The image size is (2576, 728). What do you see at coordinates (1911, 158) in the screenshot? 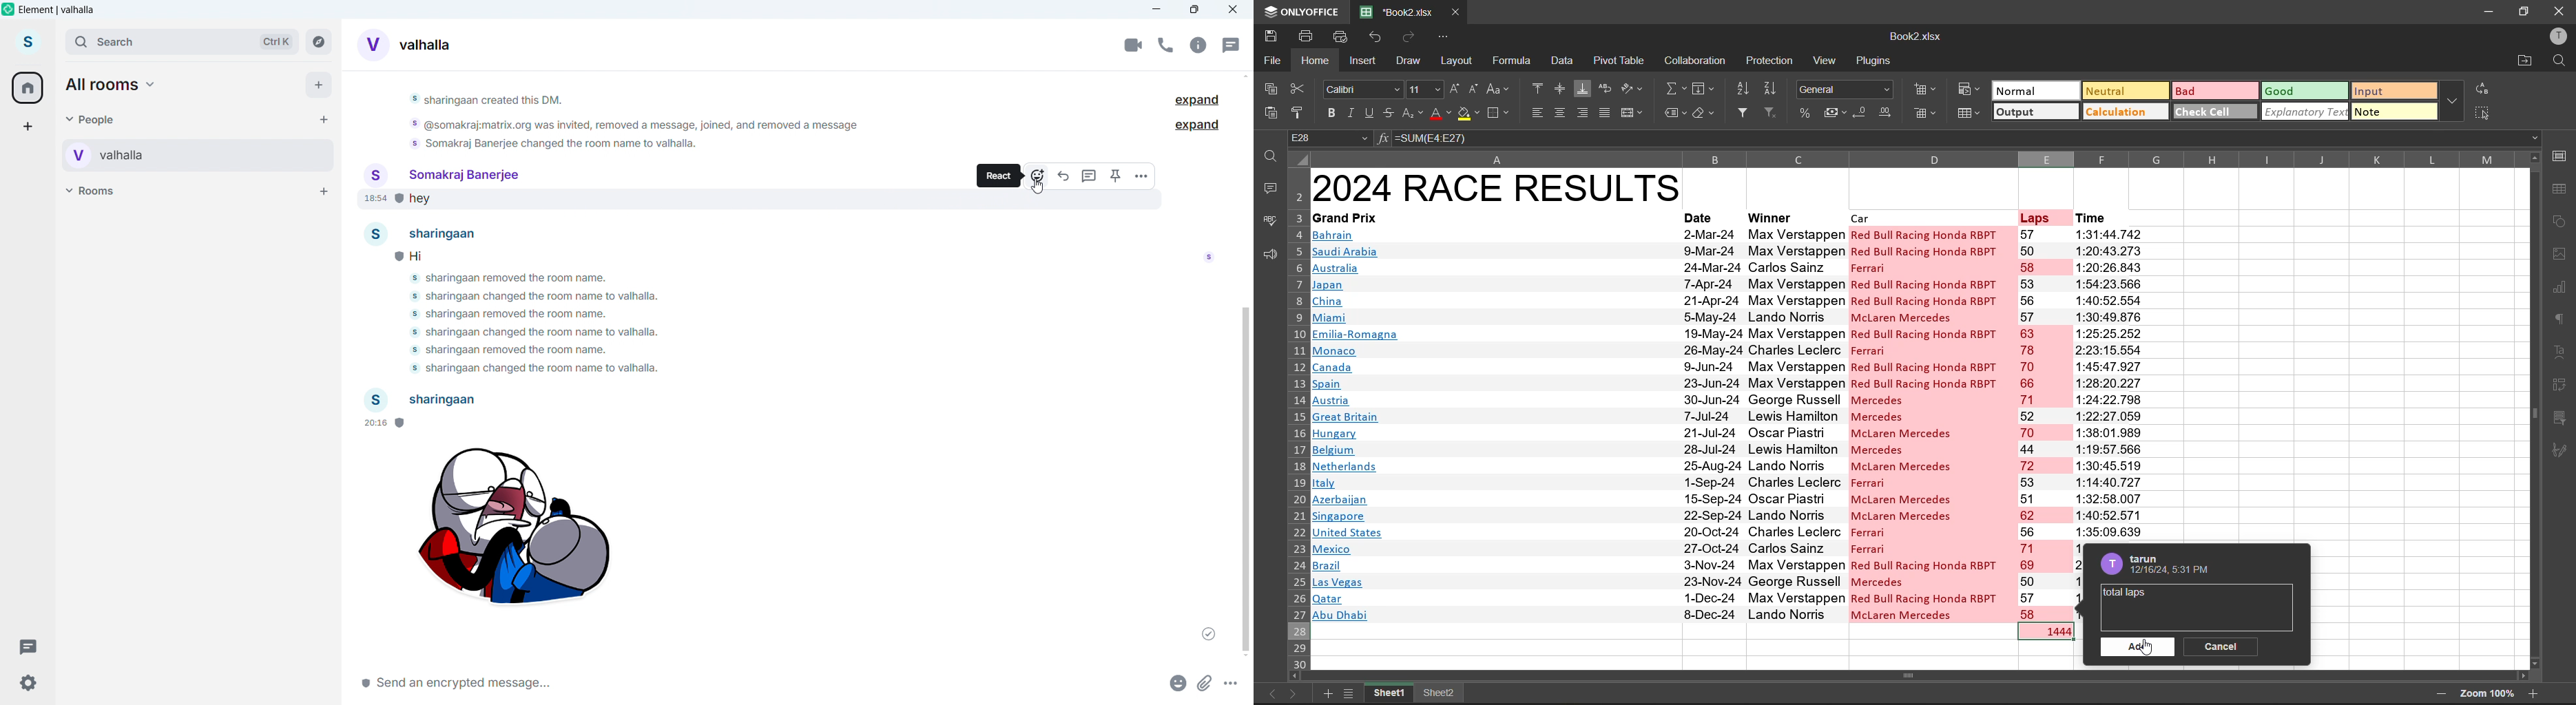
I see `column name` at bounding box center [1911, 158].